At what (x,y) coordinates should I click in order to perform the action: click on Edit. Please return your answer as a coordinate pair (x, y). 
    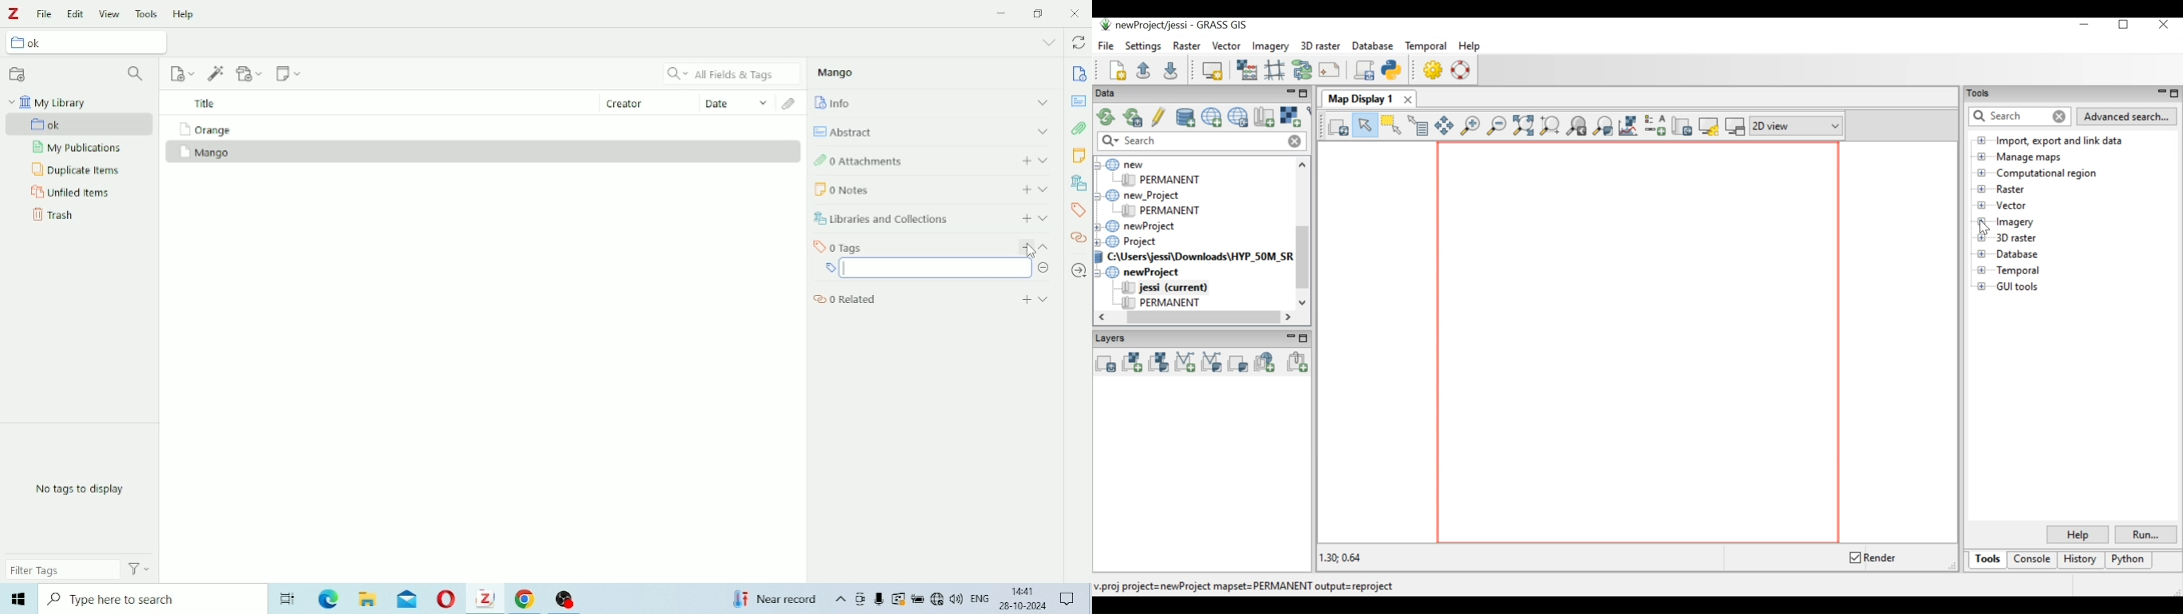
    Looking at the image, I should click on (76, 15).